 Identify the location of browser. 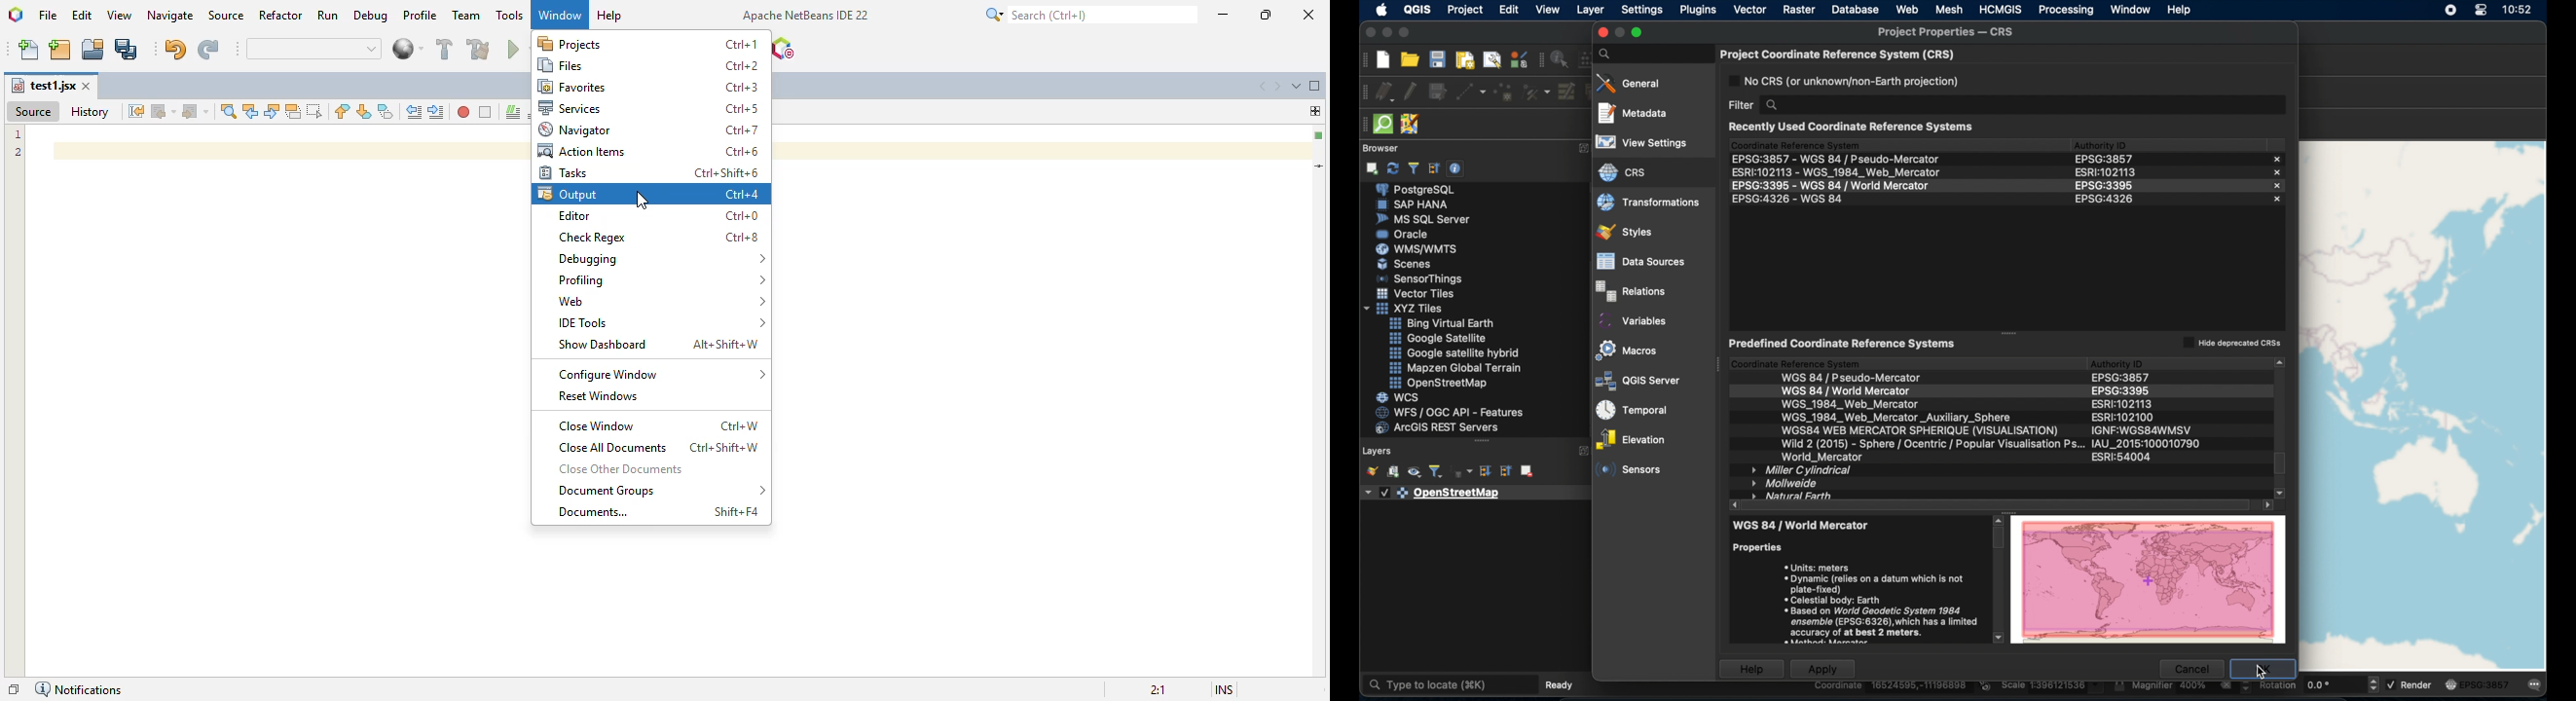
(1384, 149).